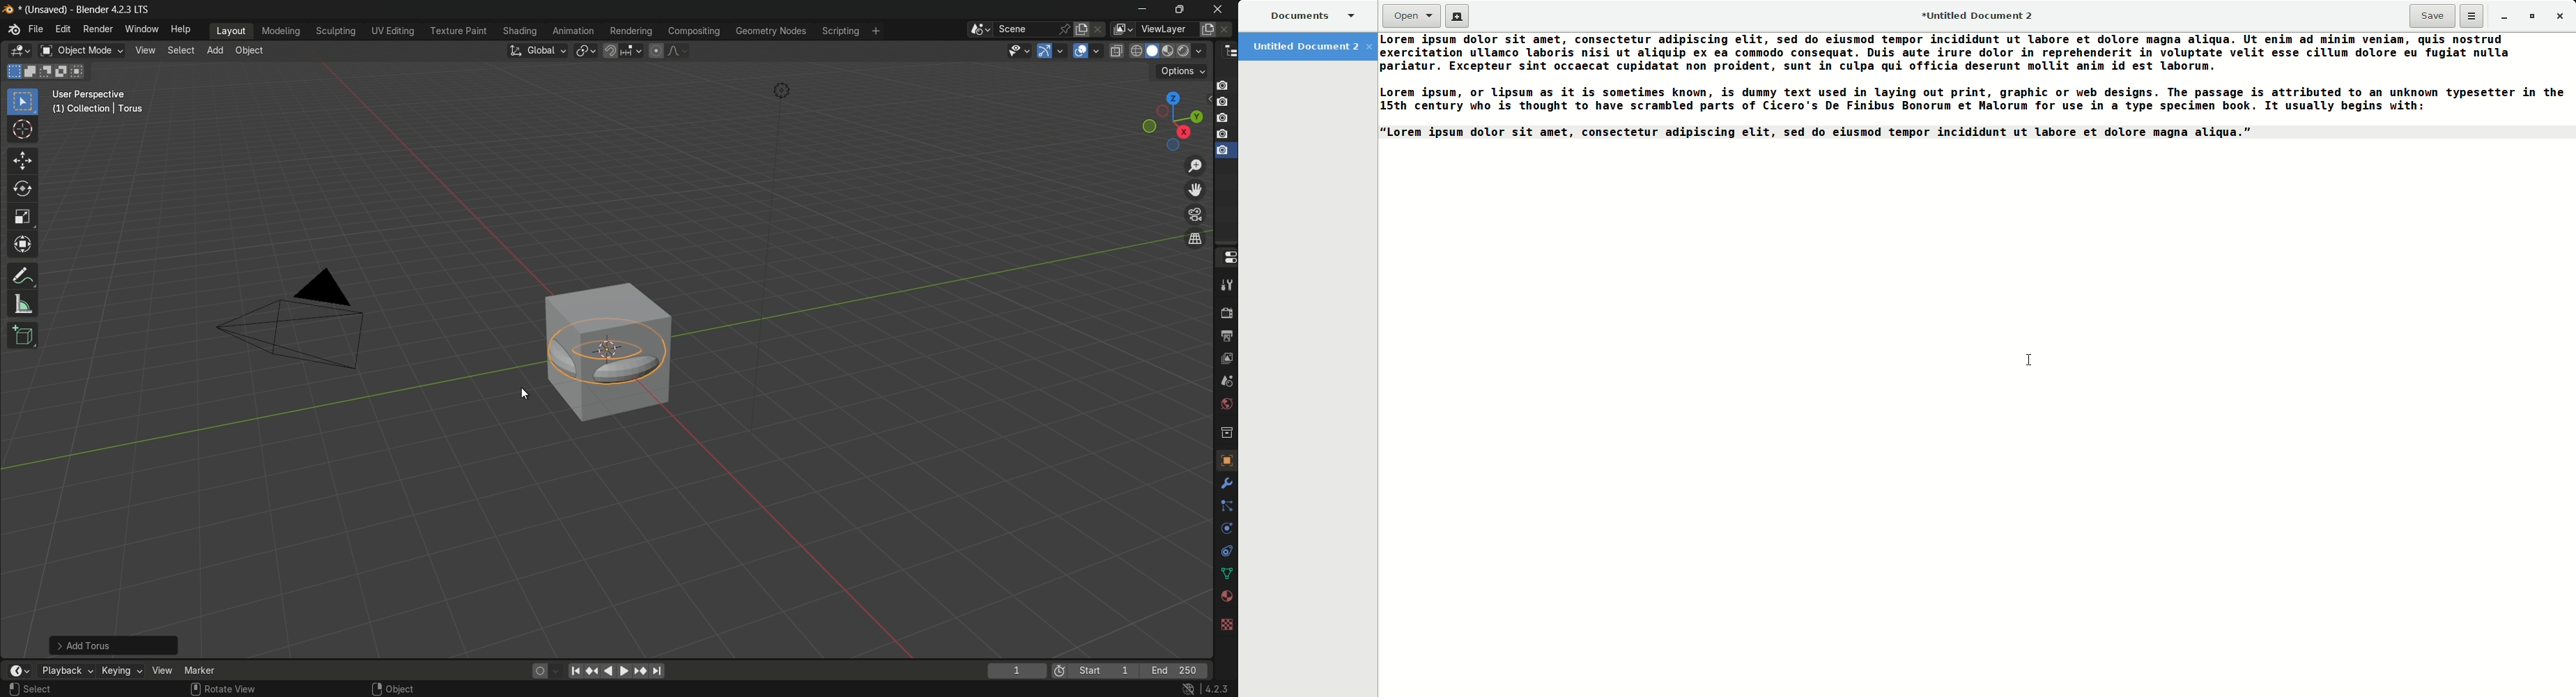 The width and height of the screenshot is (2576, 700). What do you see at coordinates (538, 671) in the screenshot?
I see `auto keying` at bounding box center [538, 671].